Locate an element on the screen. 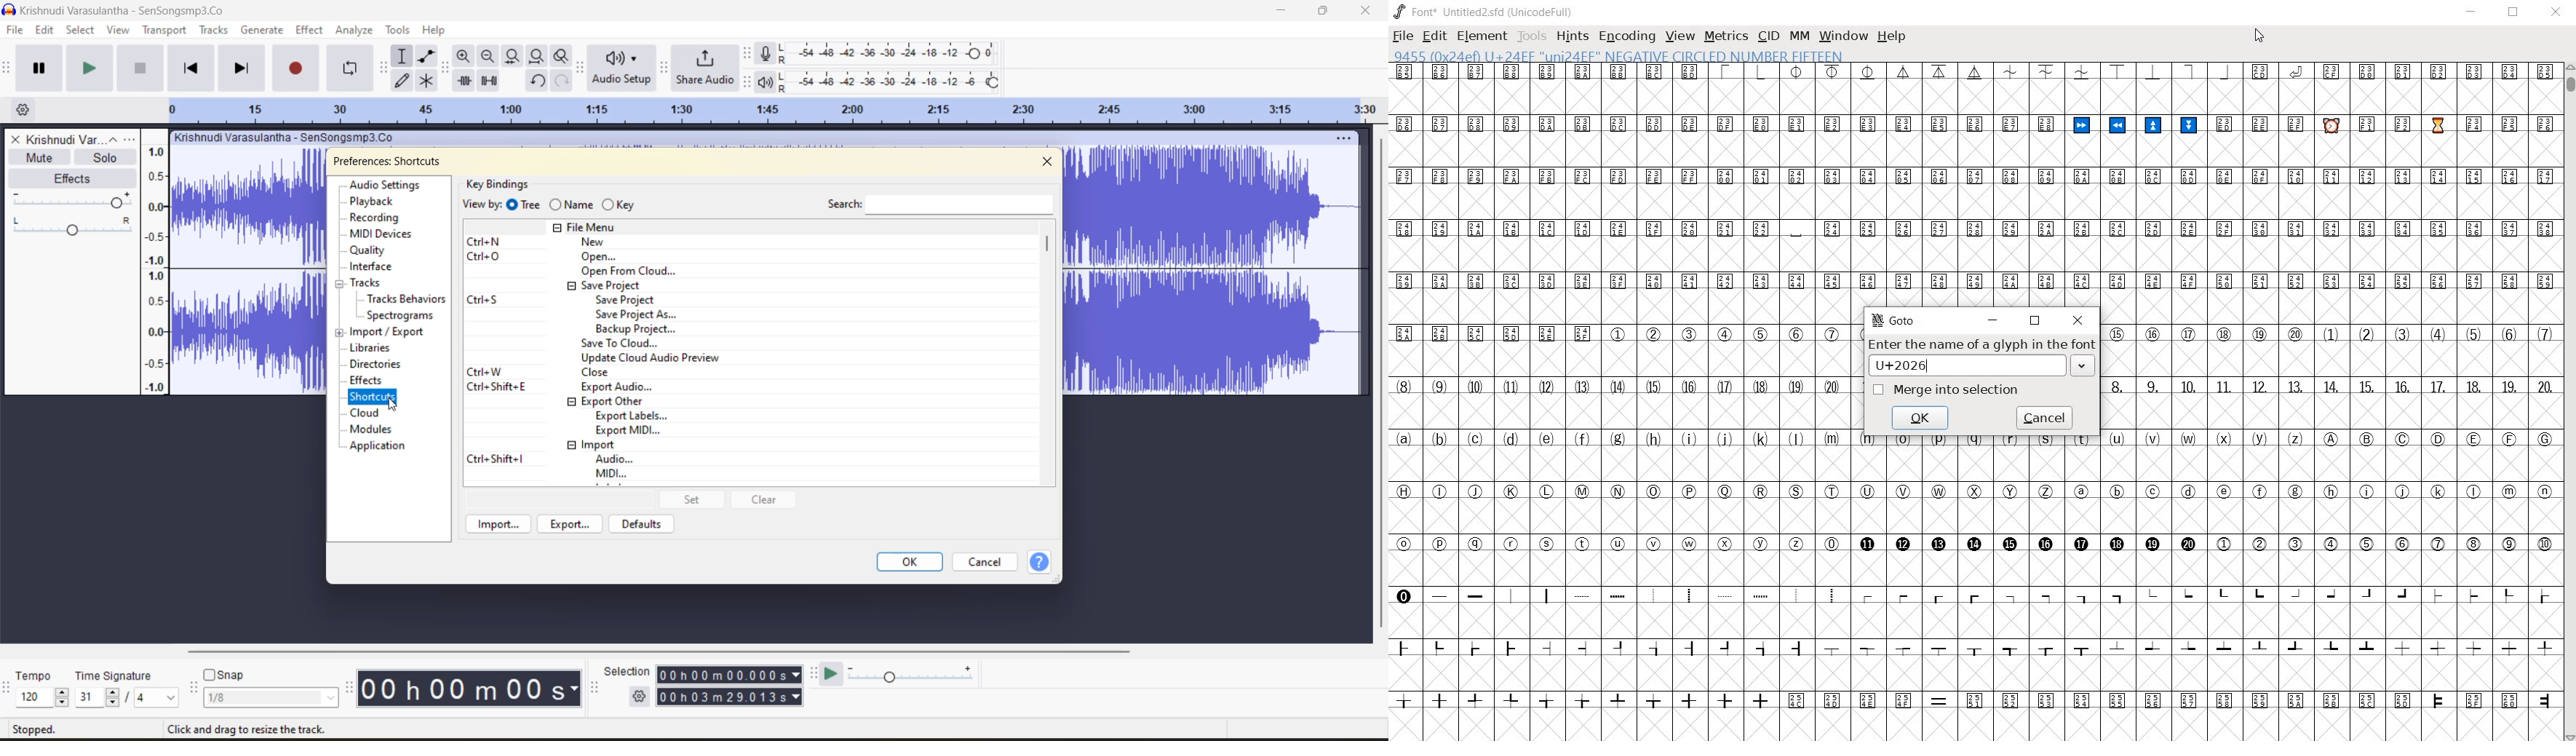 This screenshot has width=2576, height=756. current track is located at coordinates (244, 274).